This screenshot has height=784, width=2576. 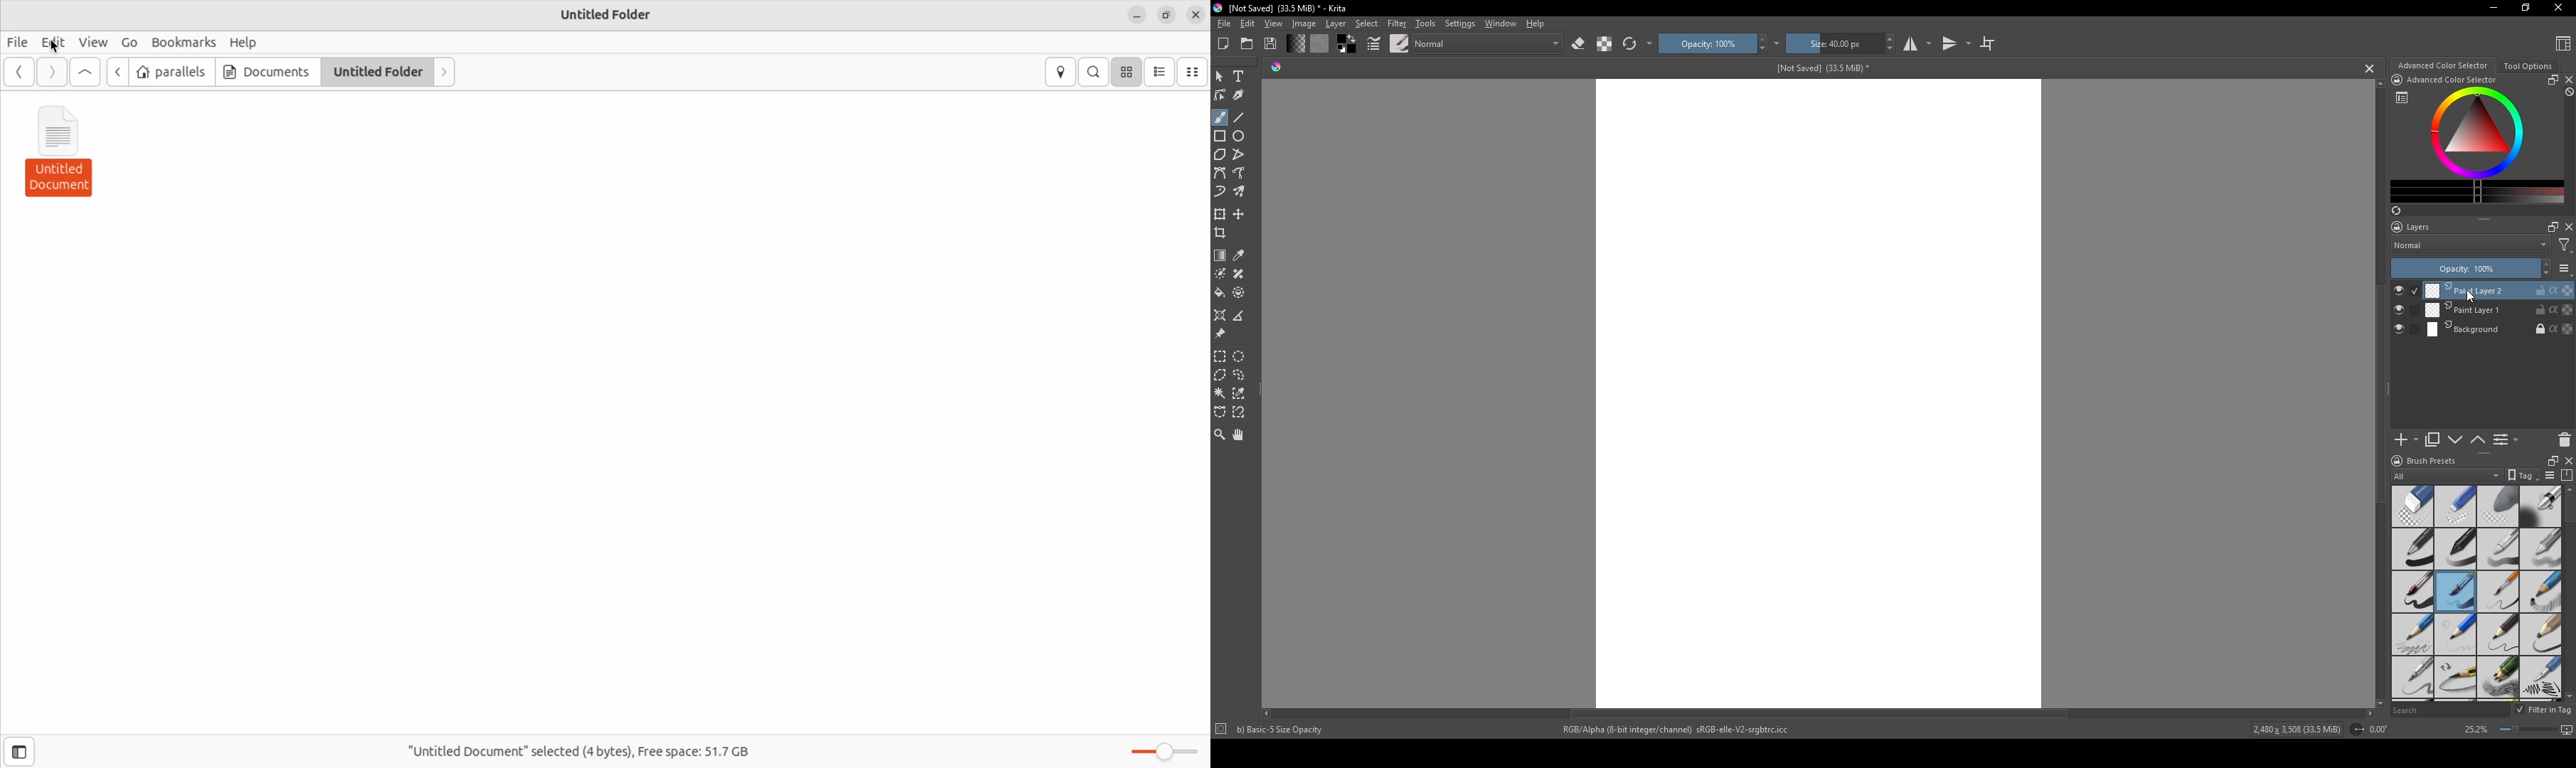 What do you see at coordinates (1240, 192) in the screenshot?
I see `multibrush` at bounding box center [1240, 192].